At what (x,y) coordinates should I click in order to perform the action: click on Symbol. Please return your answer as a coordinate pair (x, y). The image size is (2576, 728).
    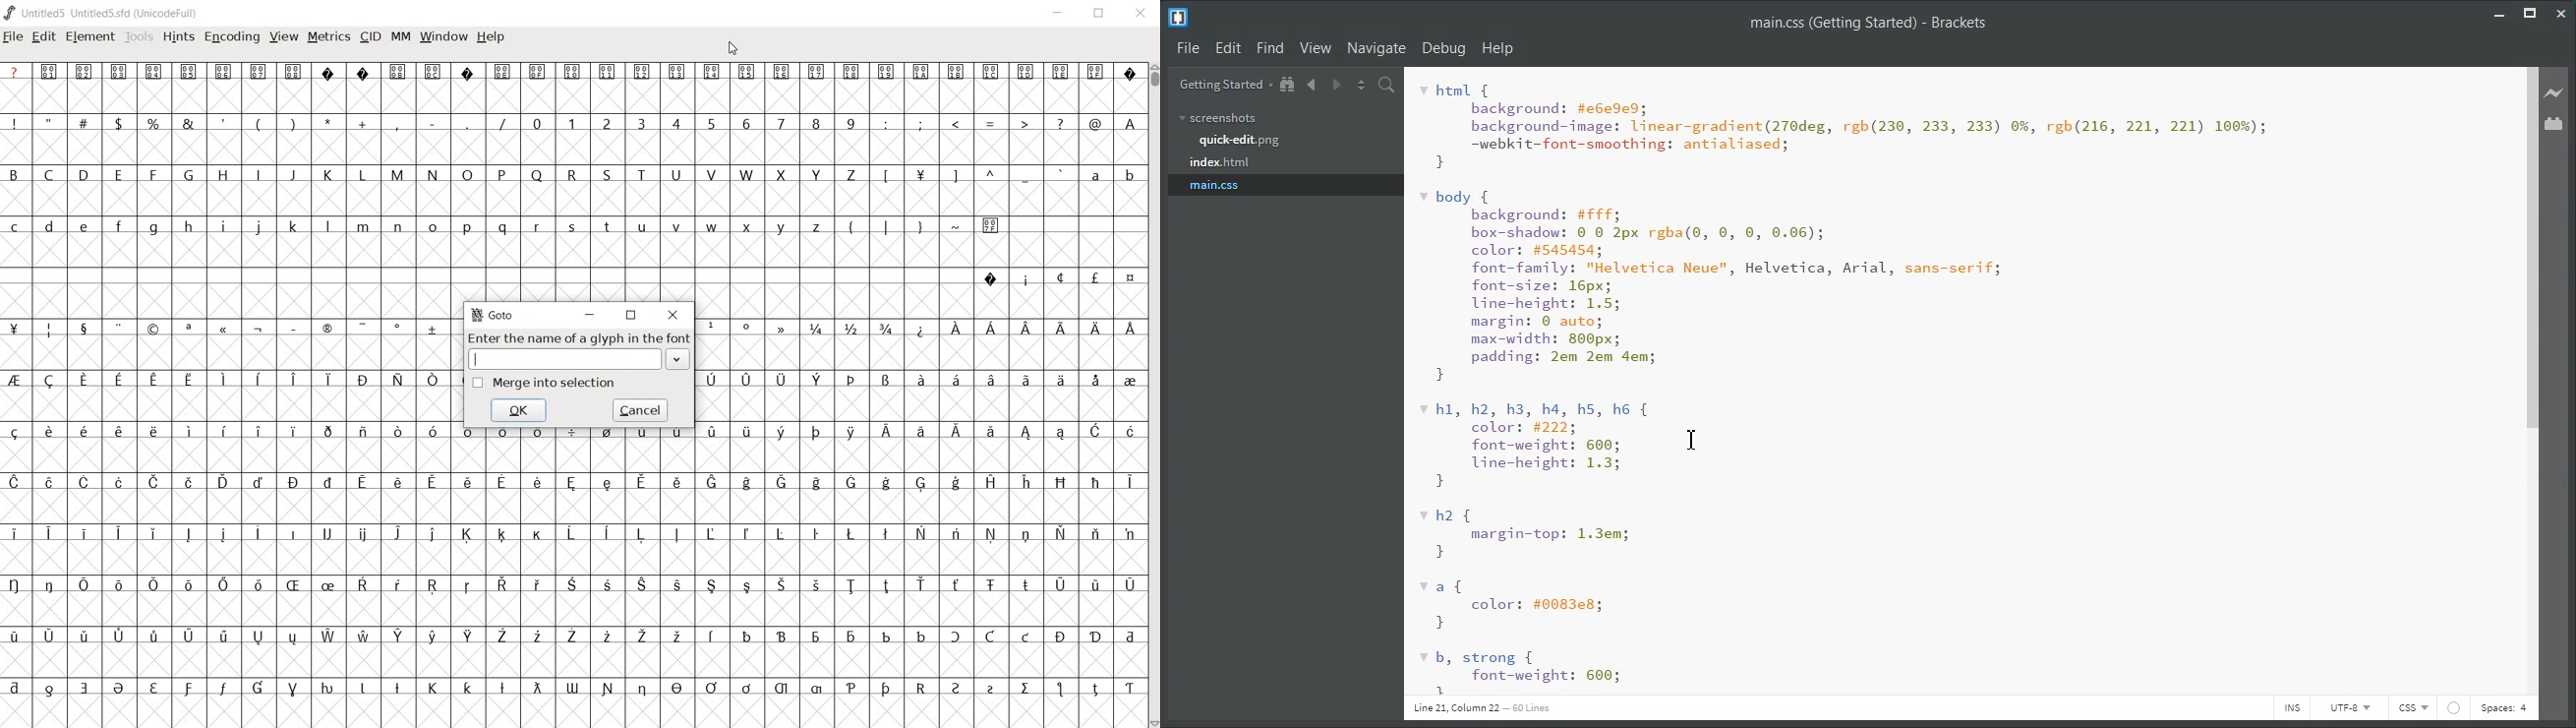
    Looking at the image, I should click on (84, 687).